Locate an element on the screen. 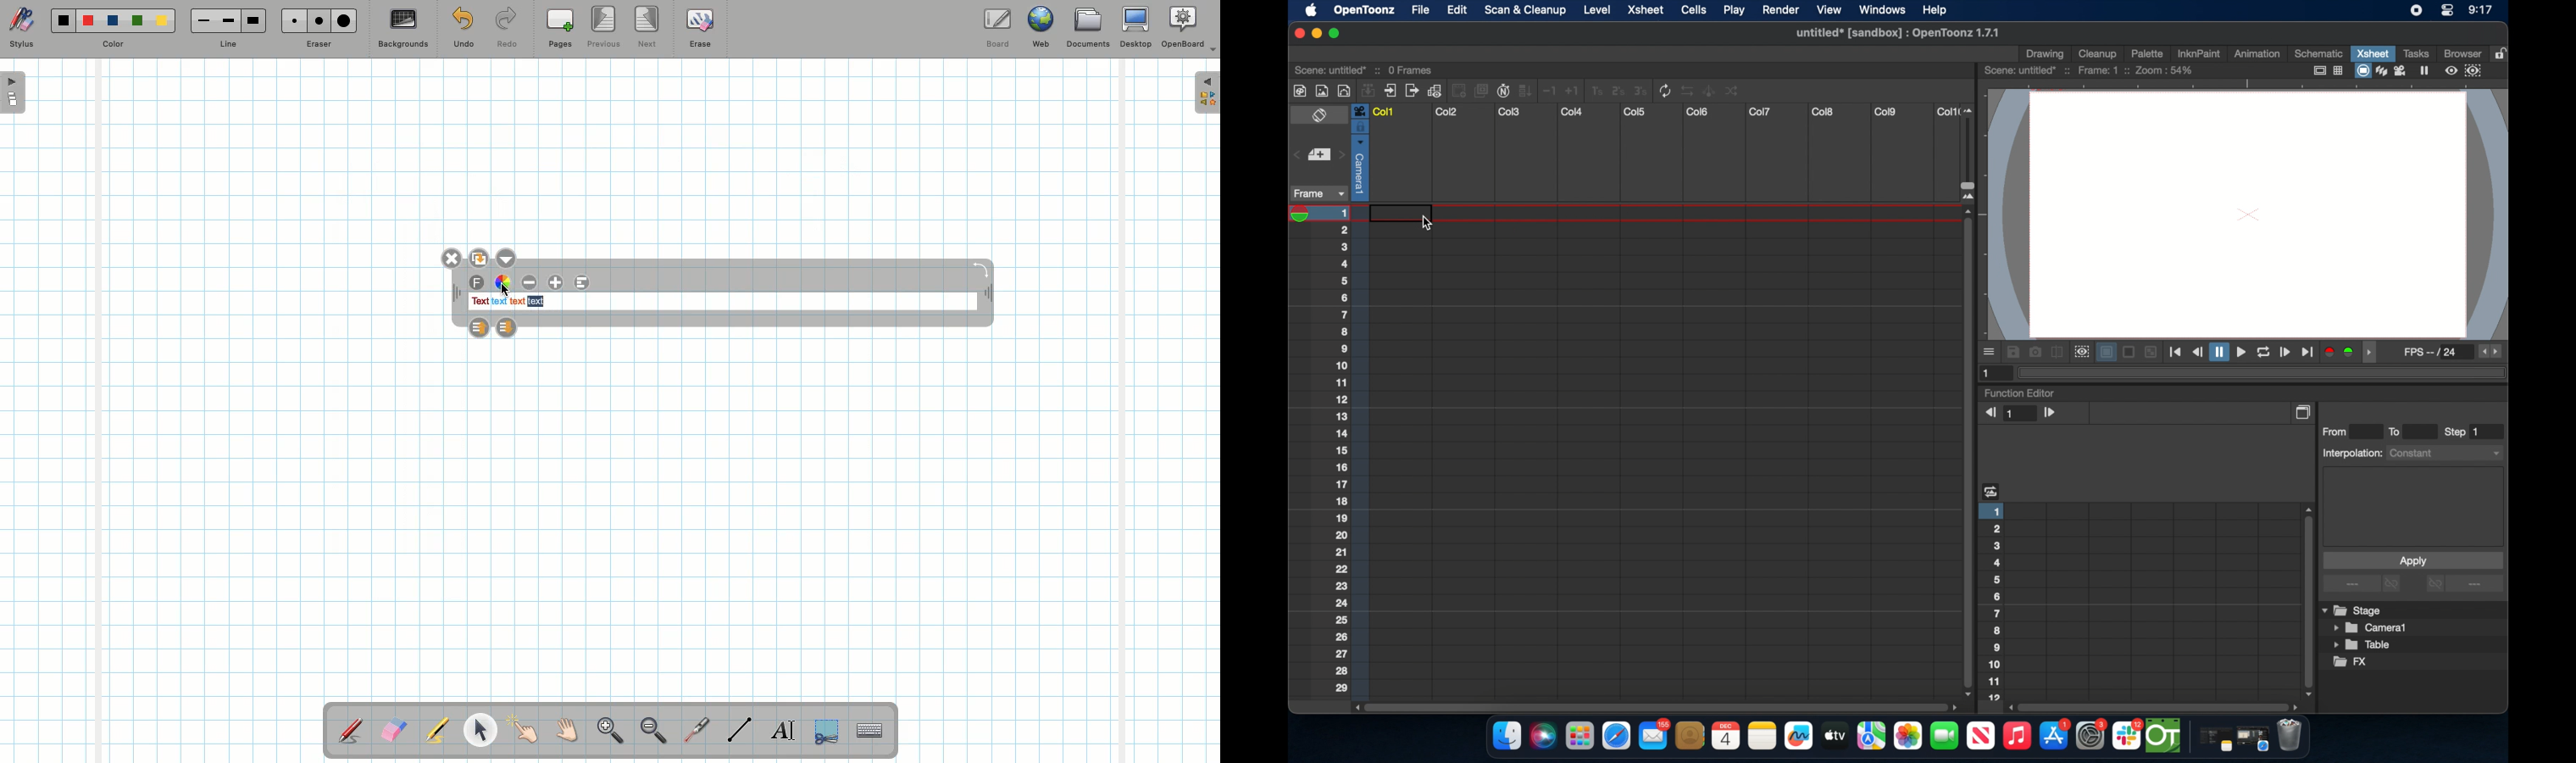  notes is located at coordinates (1762, 736).